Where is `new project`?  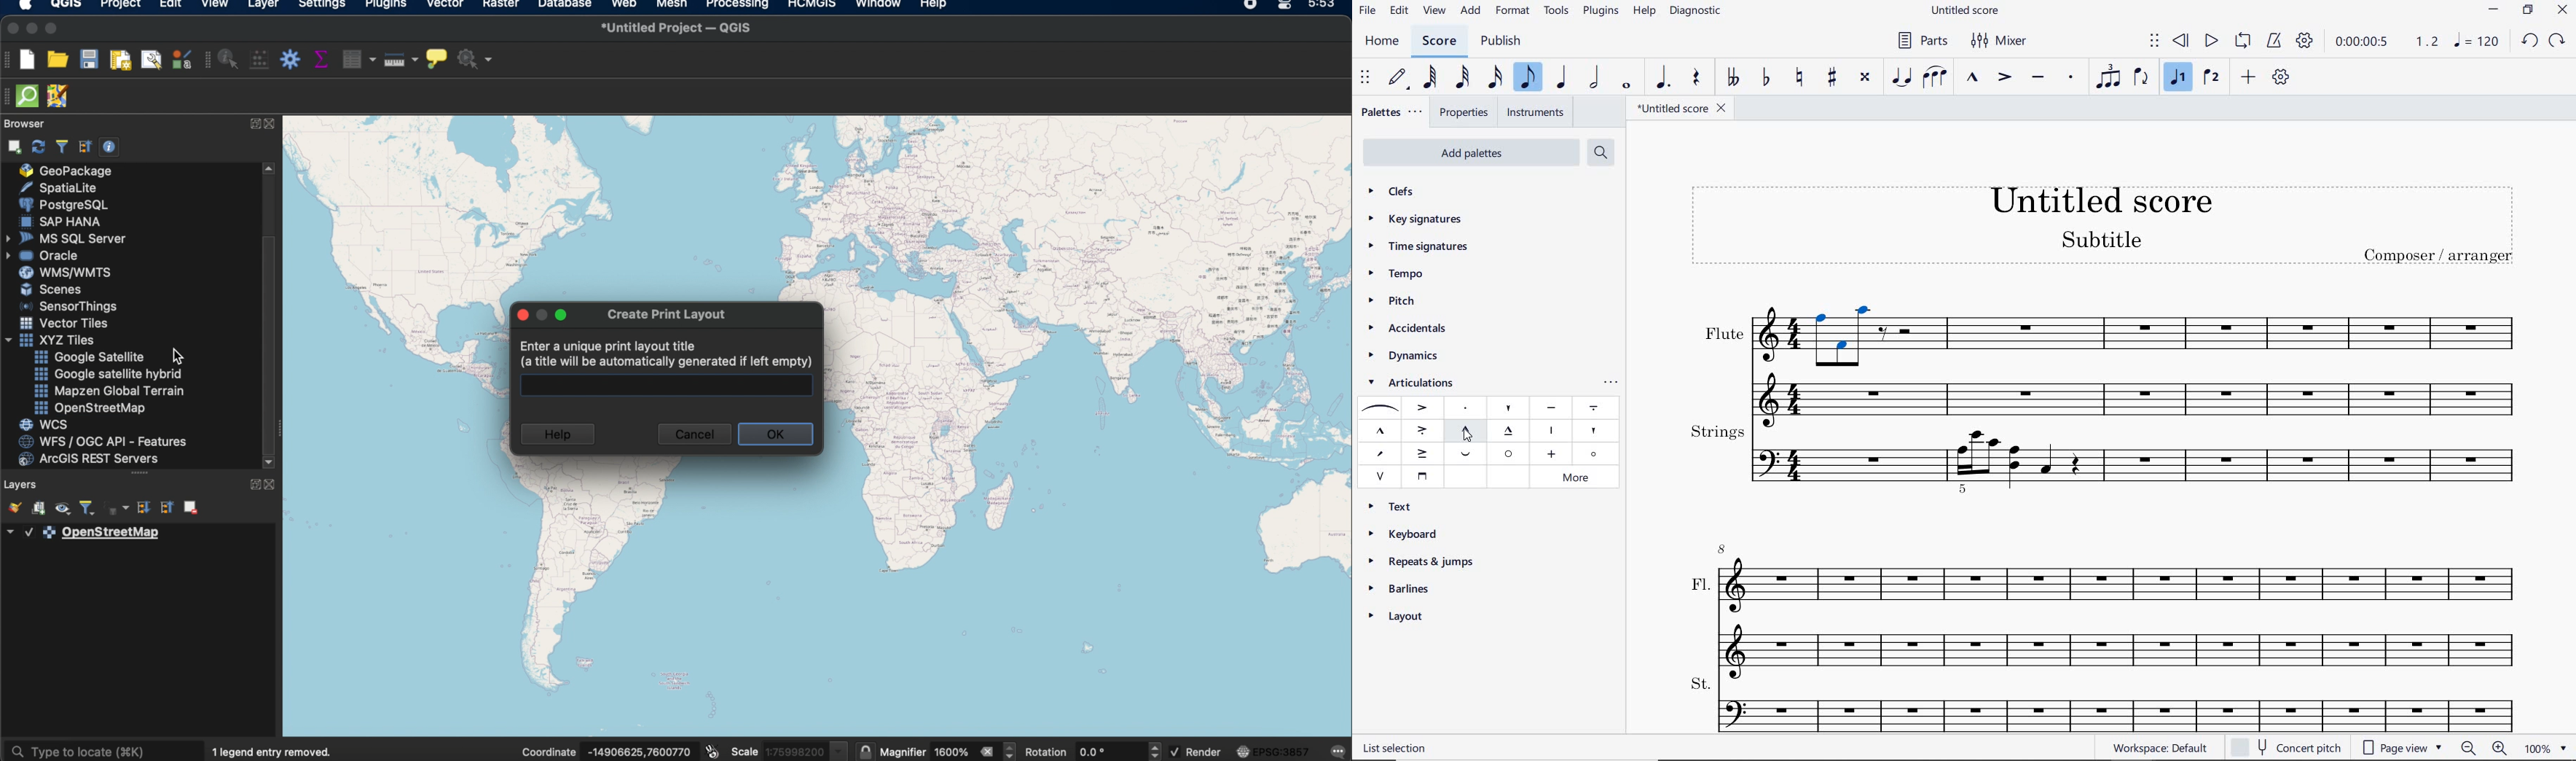
new project is located at coordinates (28, 62).